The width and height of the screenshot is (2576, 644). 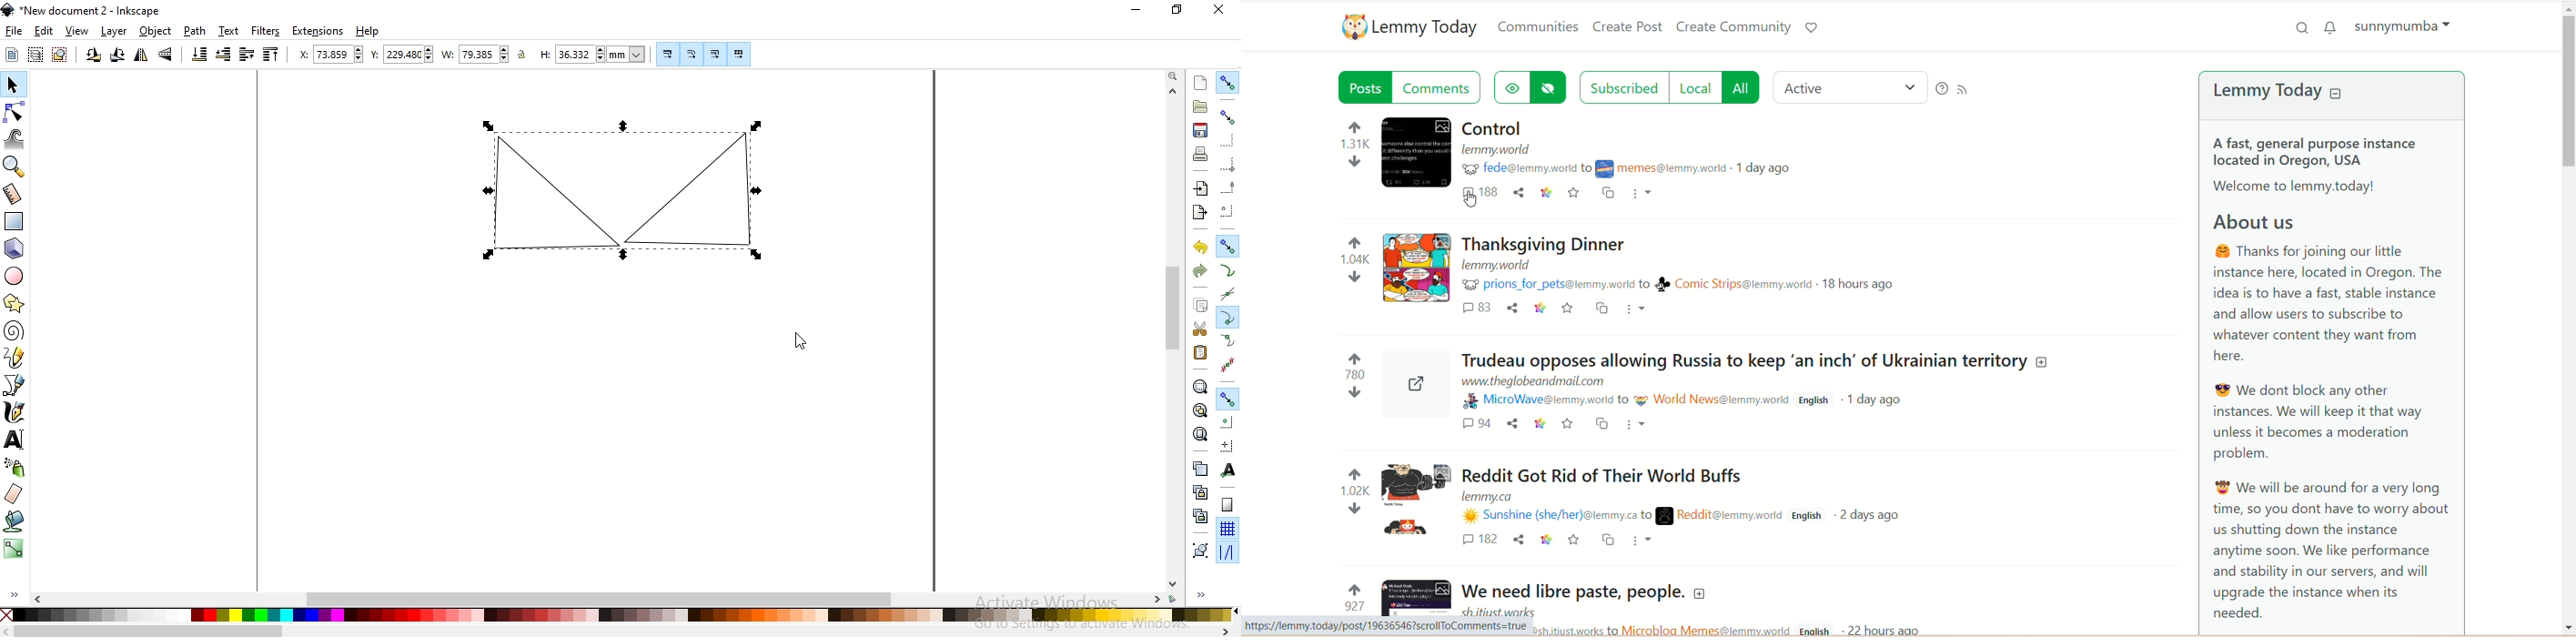 I want to click on 18 hours ago, so click(x=1858, y=282).